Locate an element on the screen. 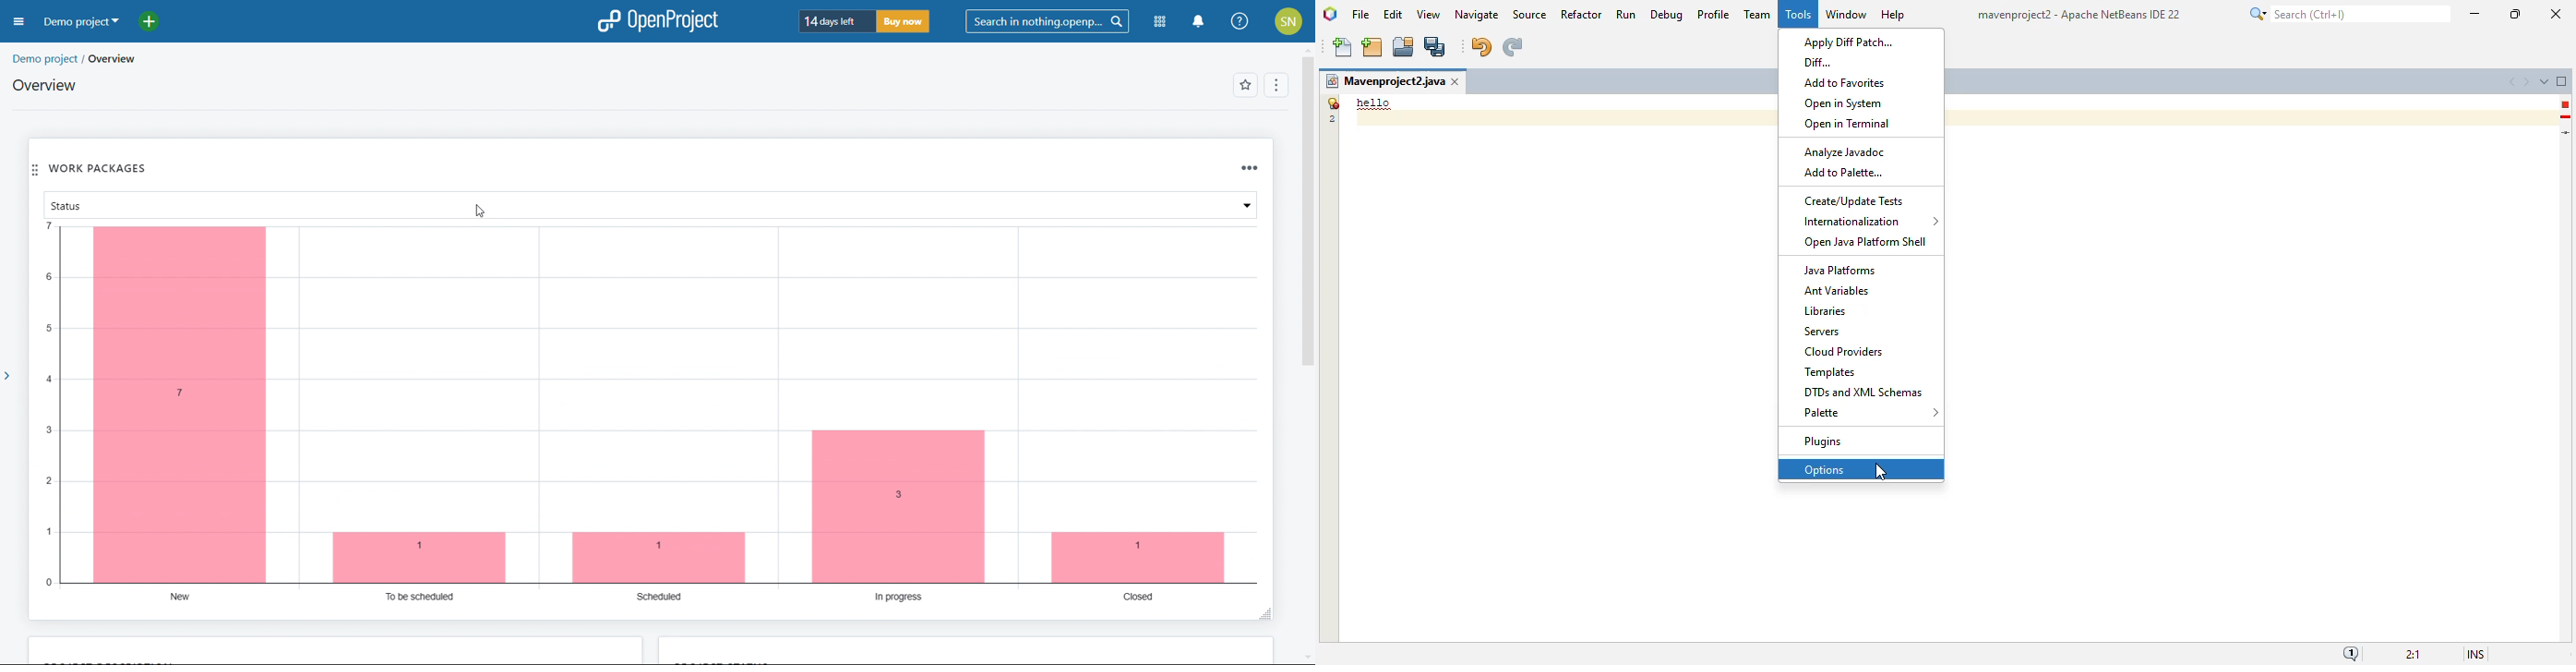 This screenshot has width=2576, height=672. hint is located at coordinates (2566, 117).